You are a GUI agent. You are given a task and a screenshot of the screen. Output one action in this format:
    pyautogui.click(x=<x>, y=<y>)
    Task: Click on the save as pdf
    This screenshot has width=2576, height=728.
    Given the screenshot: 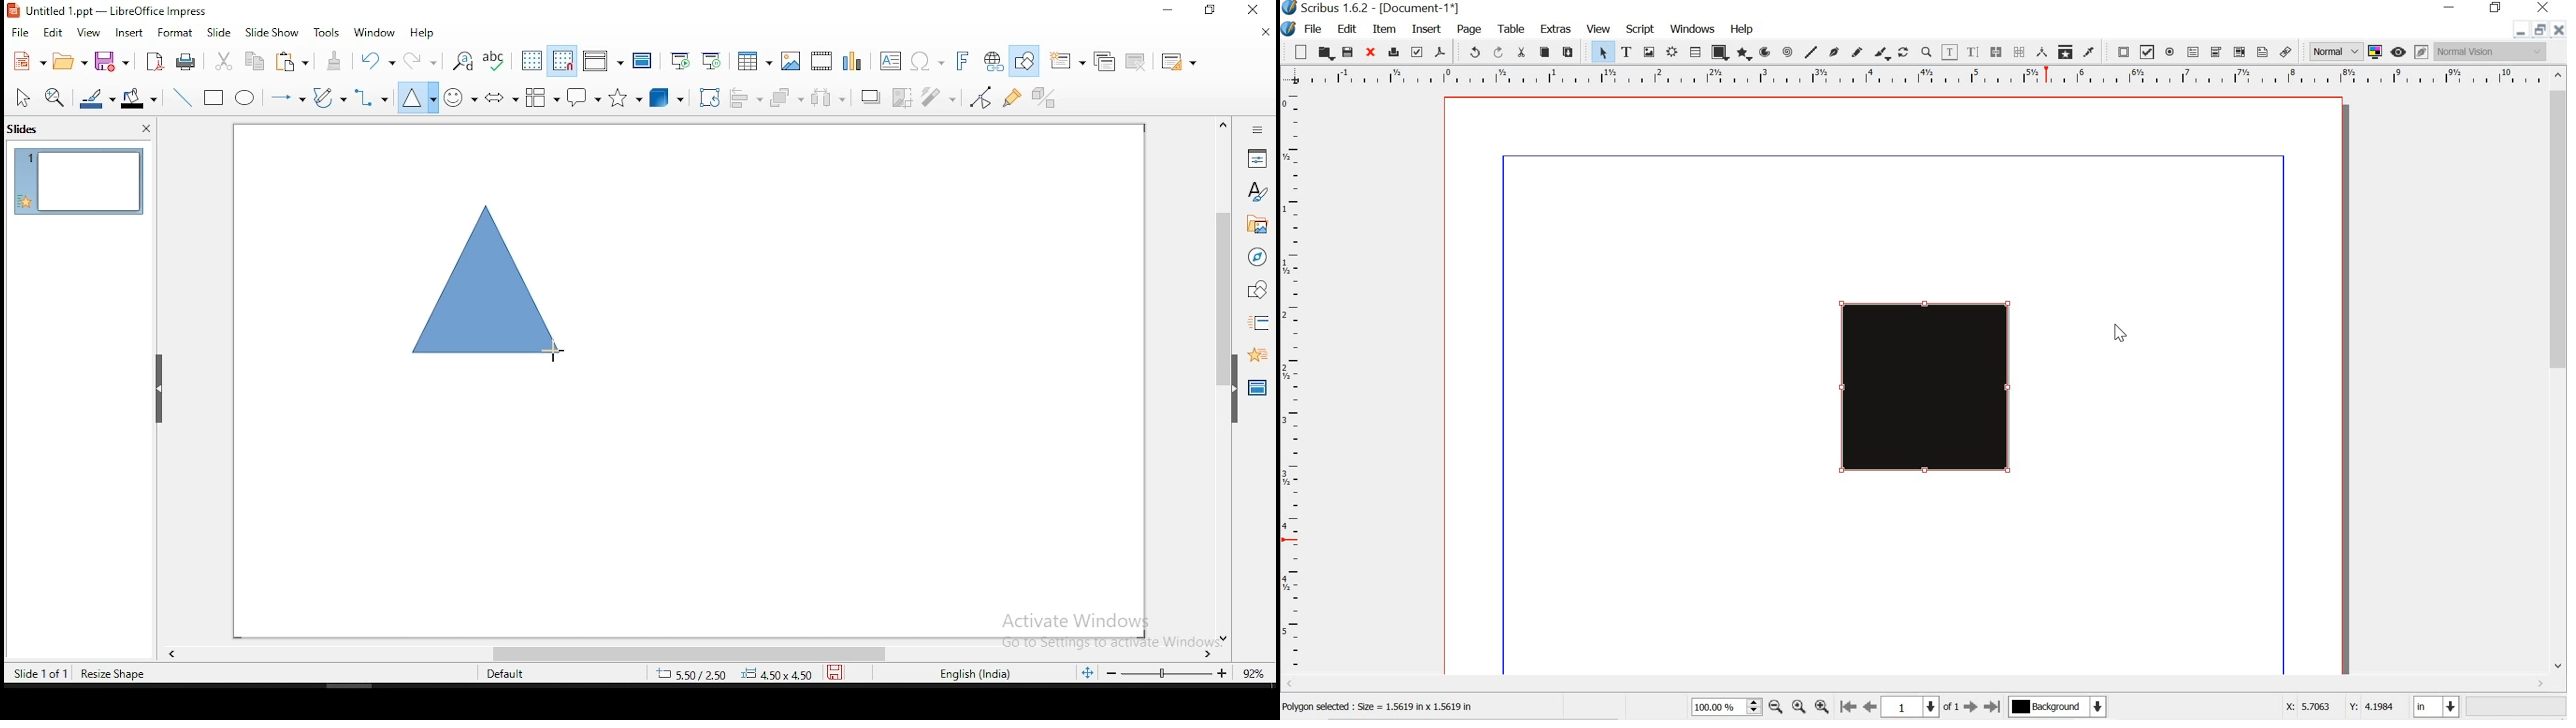 What is the action you would take?
    pyautogui.click(x=1442, y=53)
    